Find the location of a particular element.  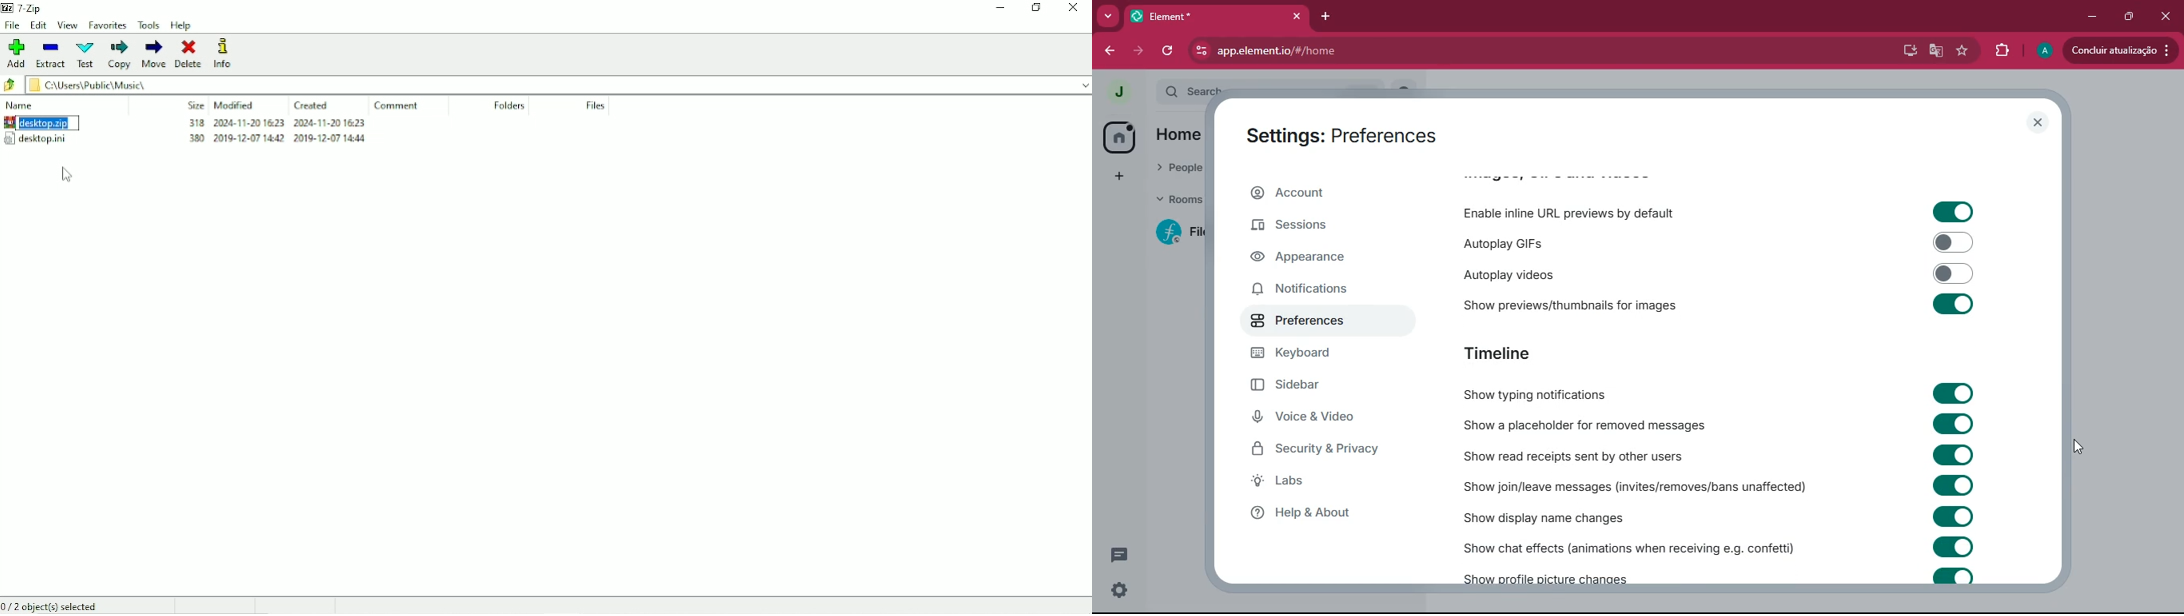

toggle on/off is located at coordinates (1953, 212).